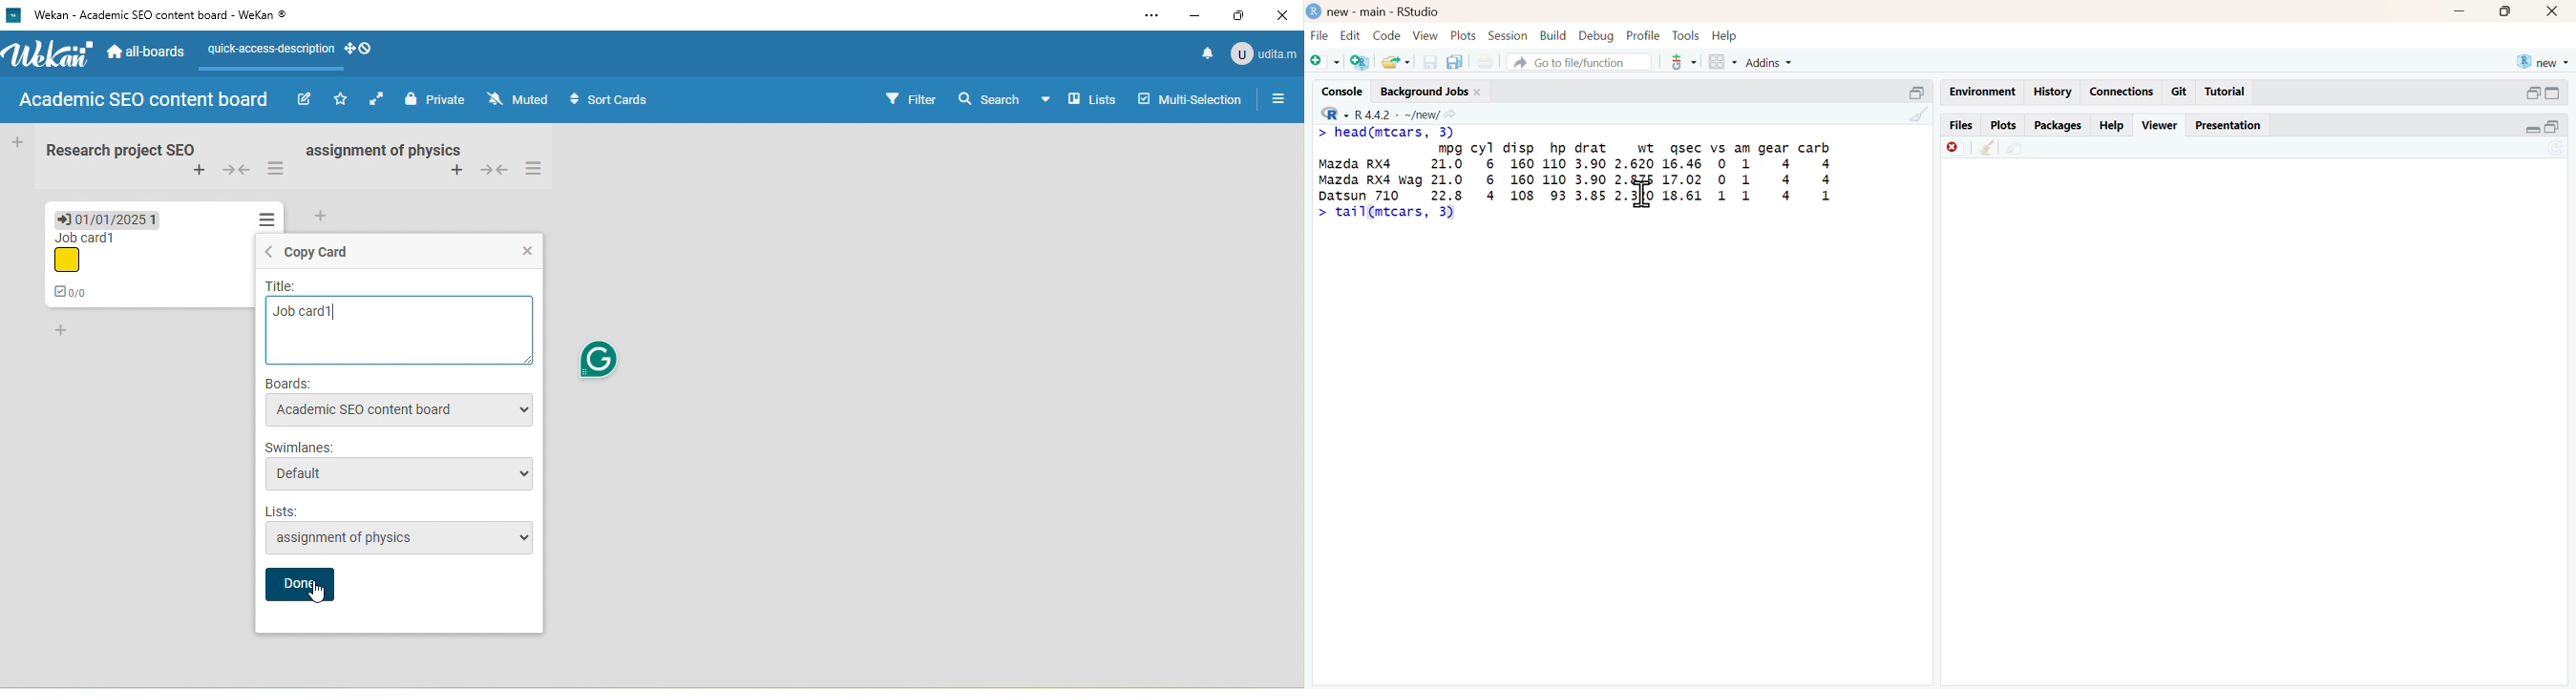 This screenshot has width=2576, height=700. What do you see at coordinates (599, 360) in the screenshot?
I see `grammarly logo` at bounding box center [599, 360].